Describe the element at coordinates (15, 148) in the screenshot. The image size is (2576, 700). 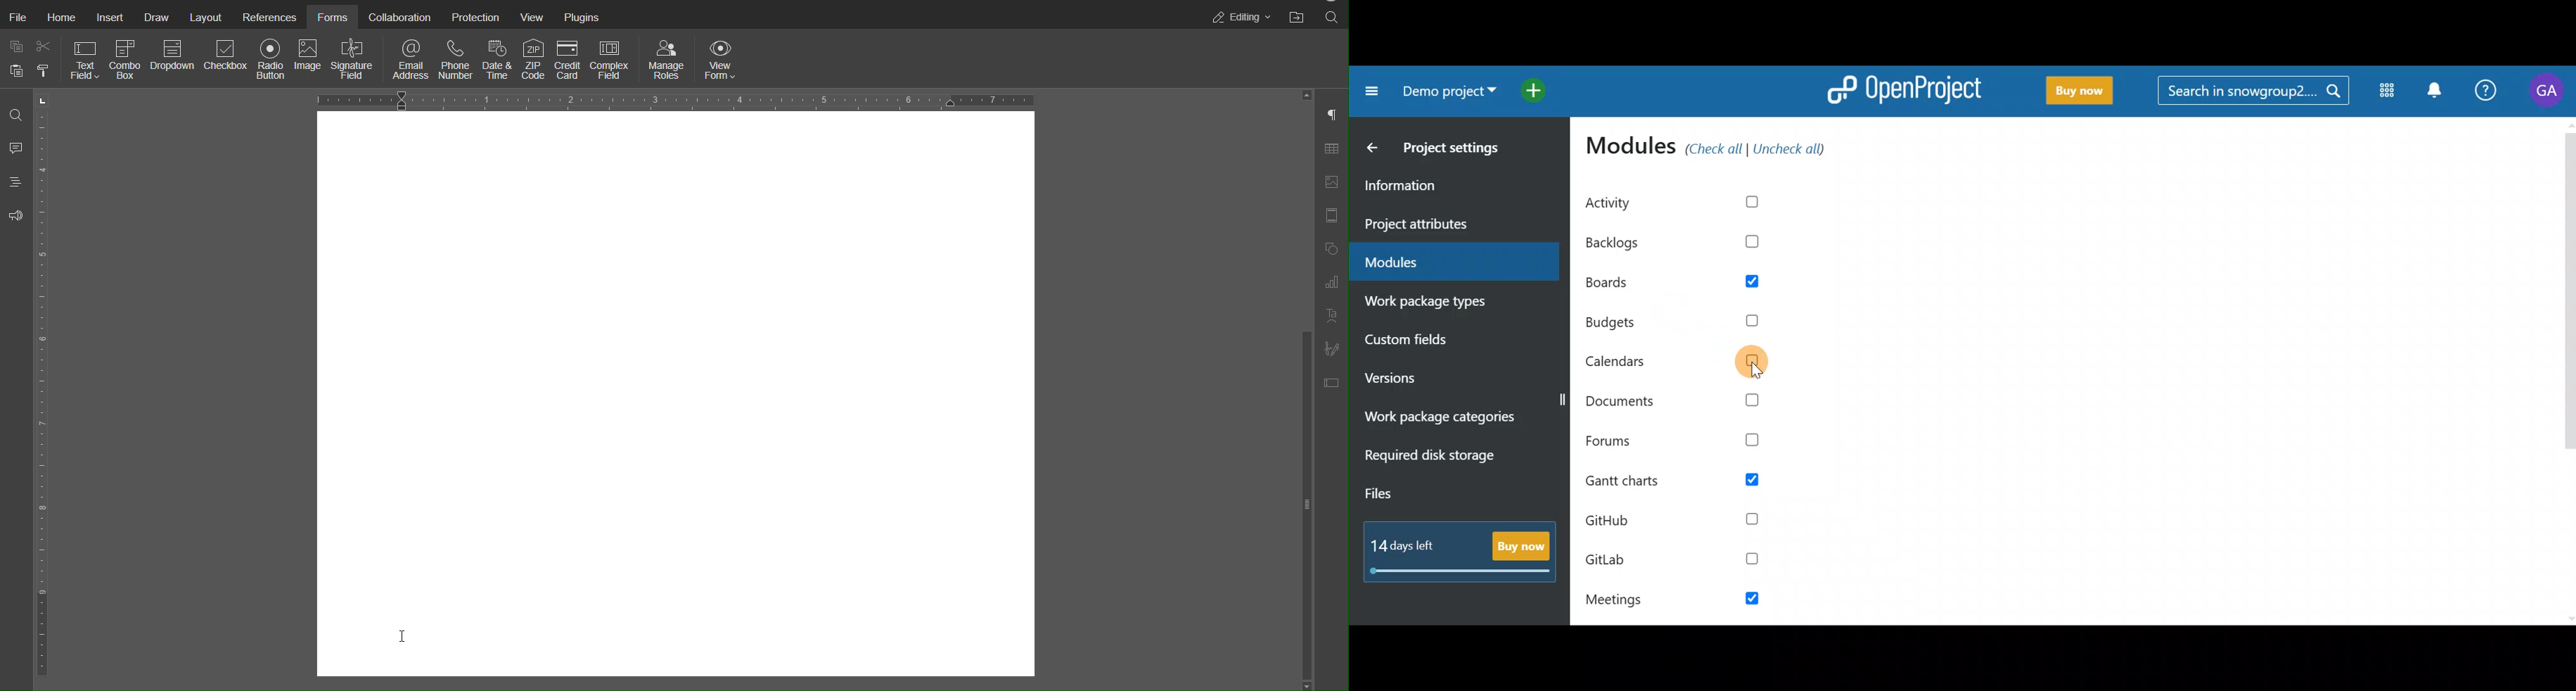
I see `Comment` at that location.